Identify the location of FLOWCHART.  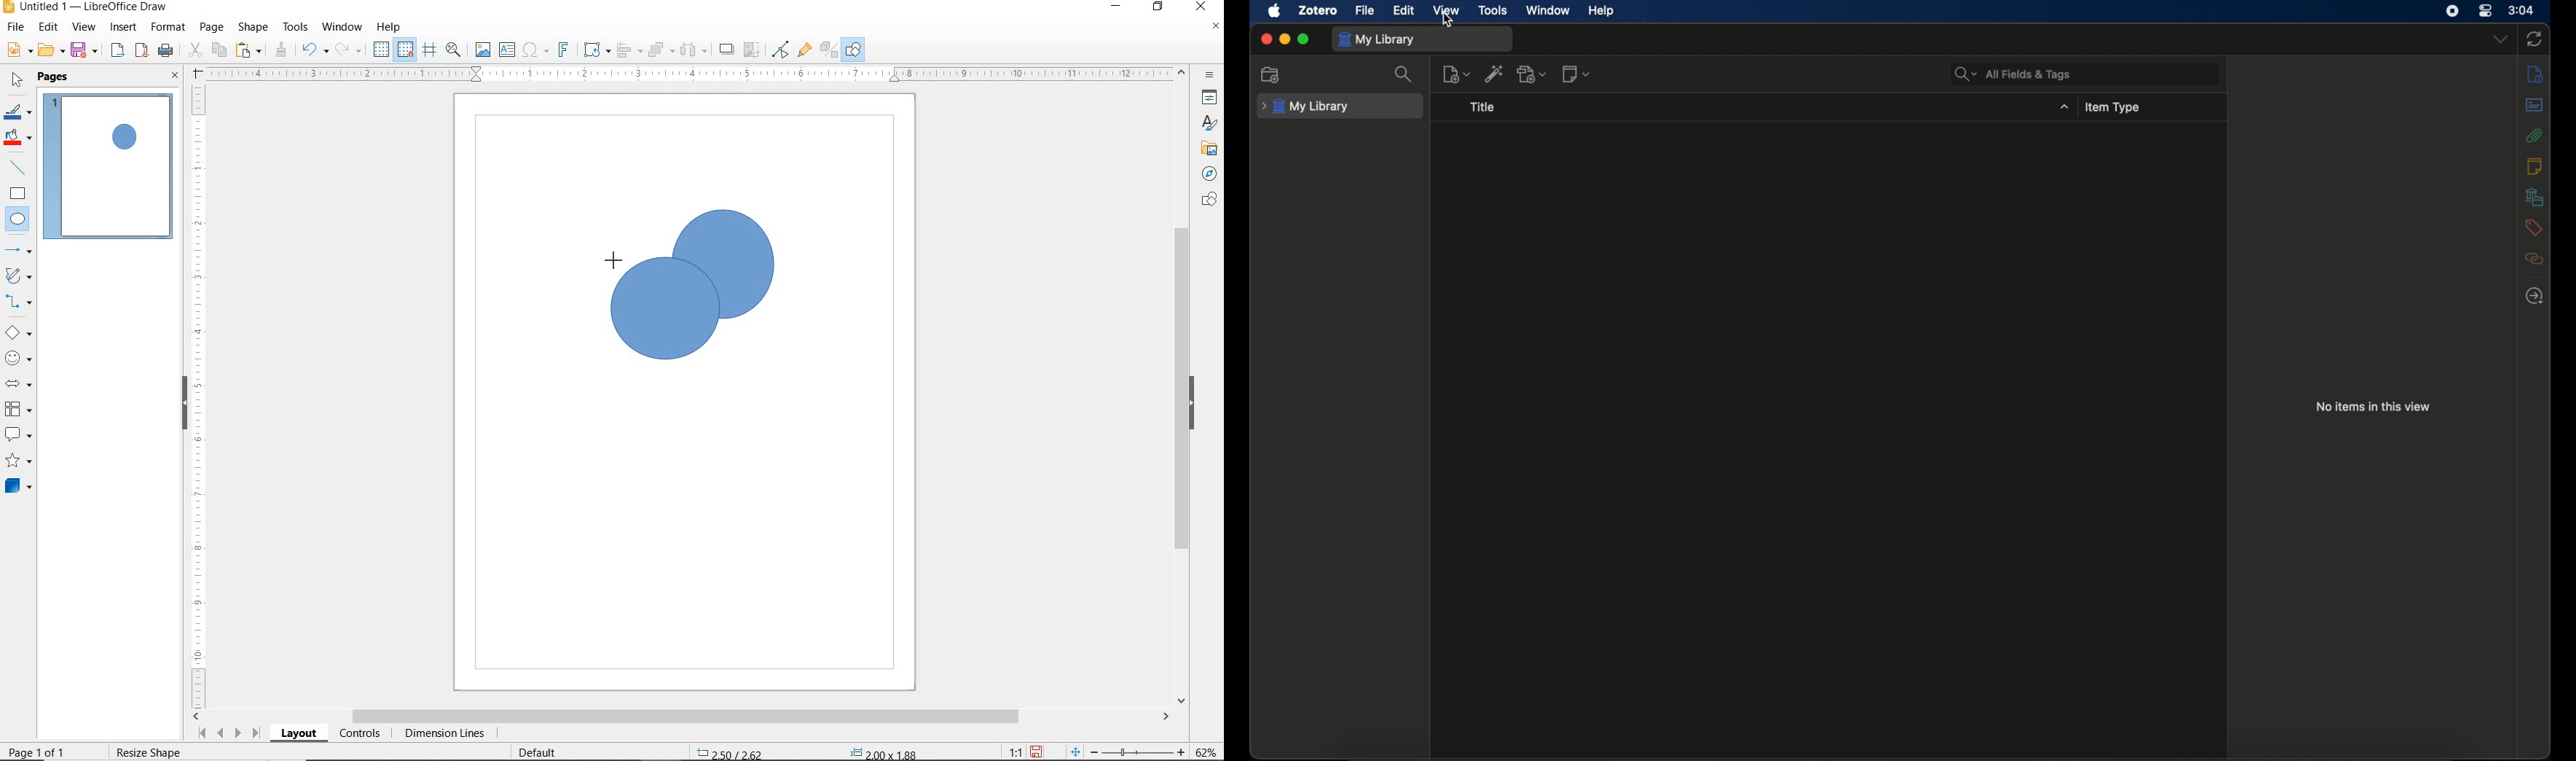
(17, 410).